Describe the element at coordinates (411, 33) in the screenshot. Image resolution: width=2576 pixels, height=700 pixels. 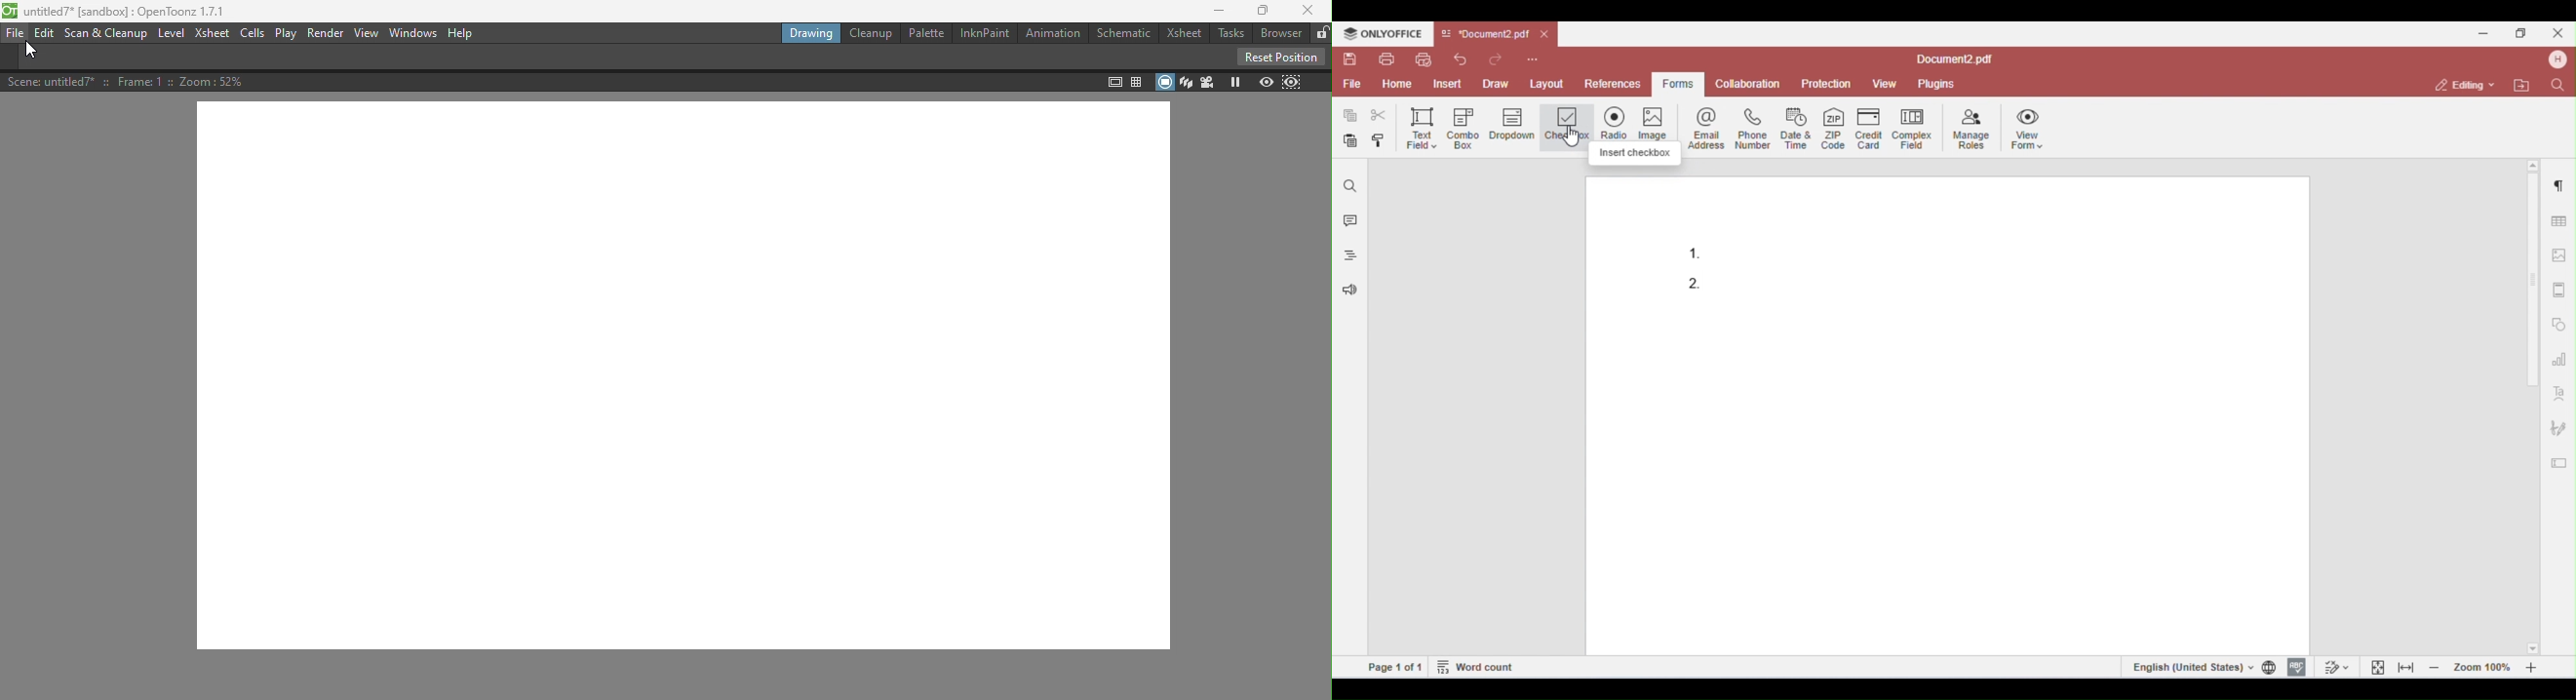
I see `Windows` at that location.